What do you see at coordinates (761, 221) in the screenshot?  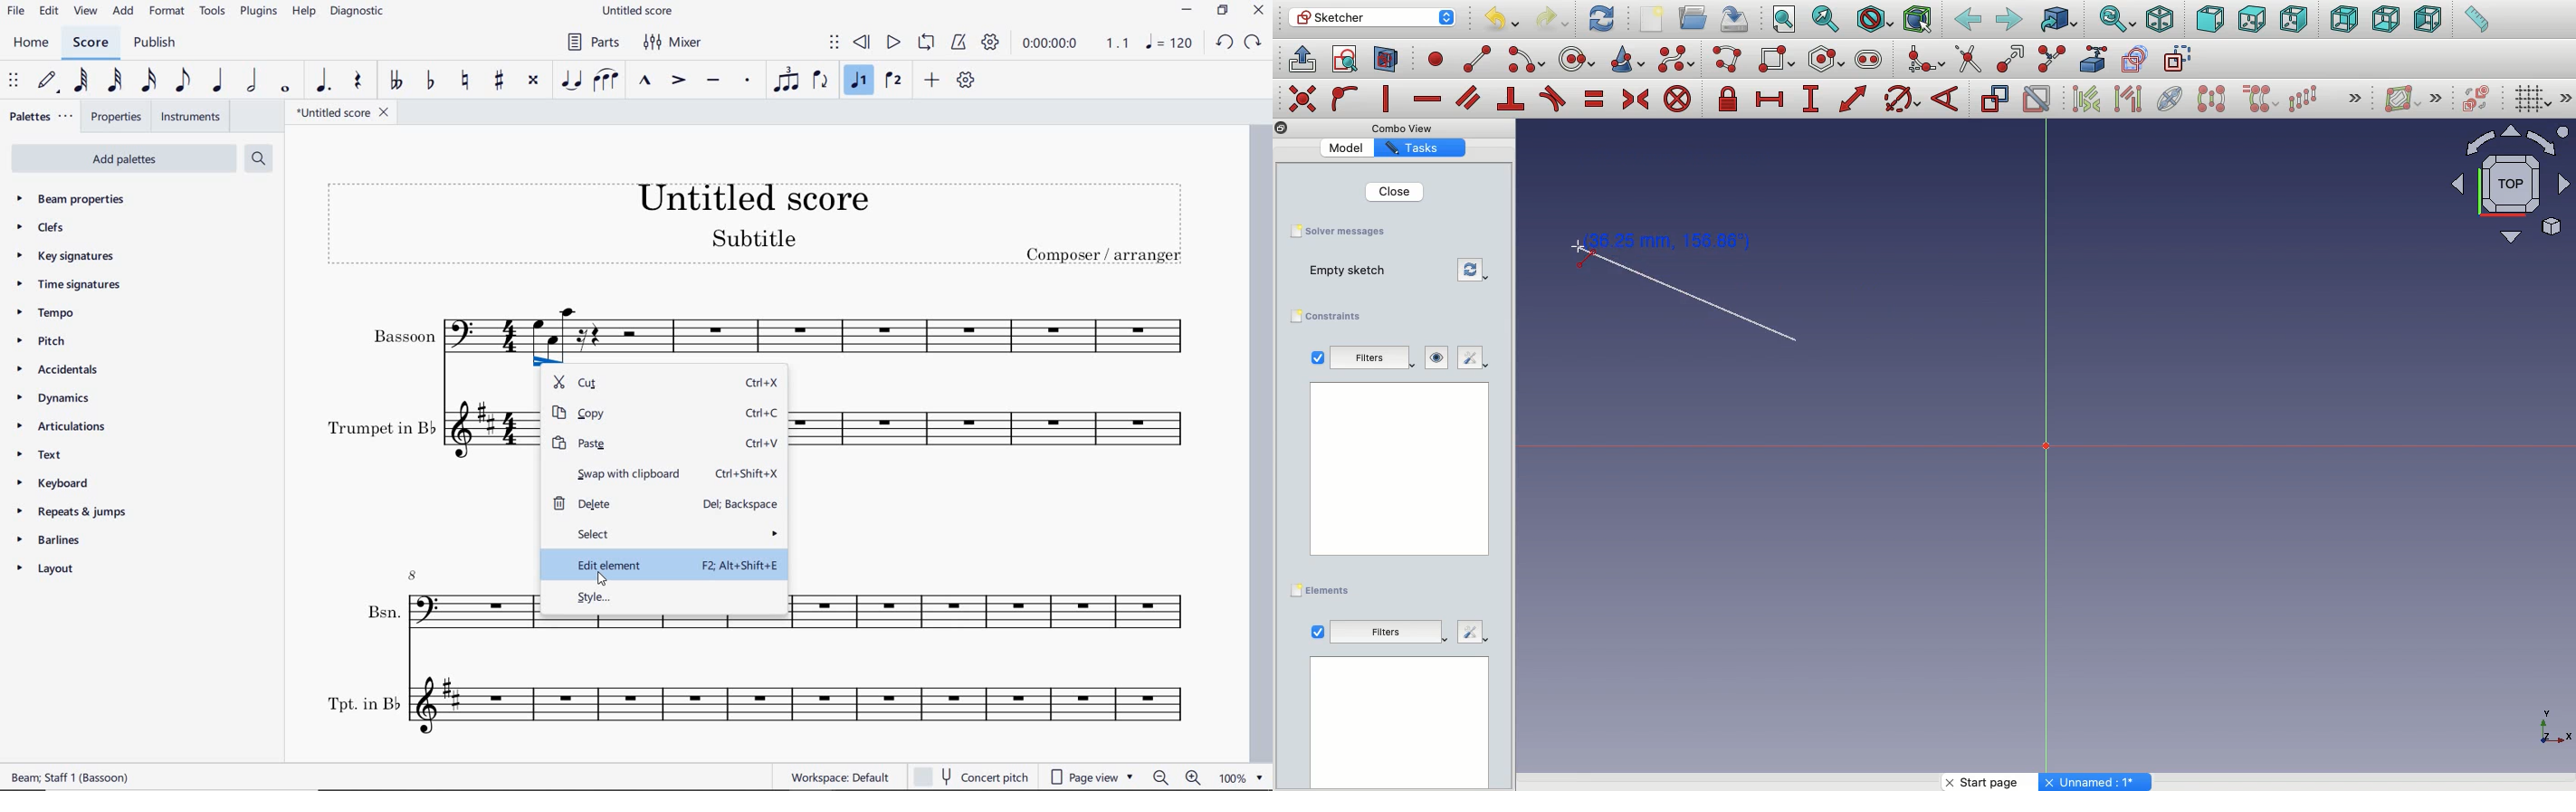 I see `title` at bounding box center [761, 221].